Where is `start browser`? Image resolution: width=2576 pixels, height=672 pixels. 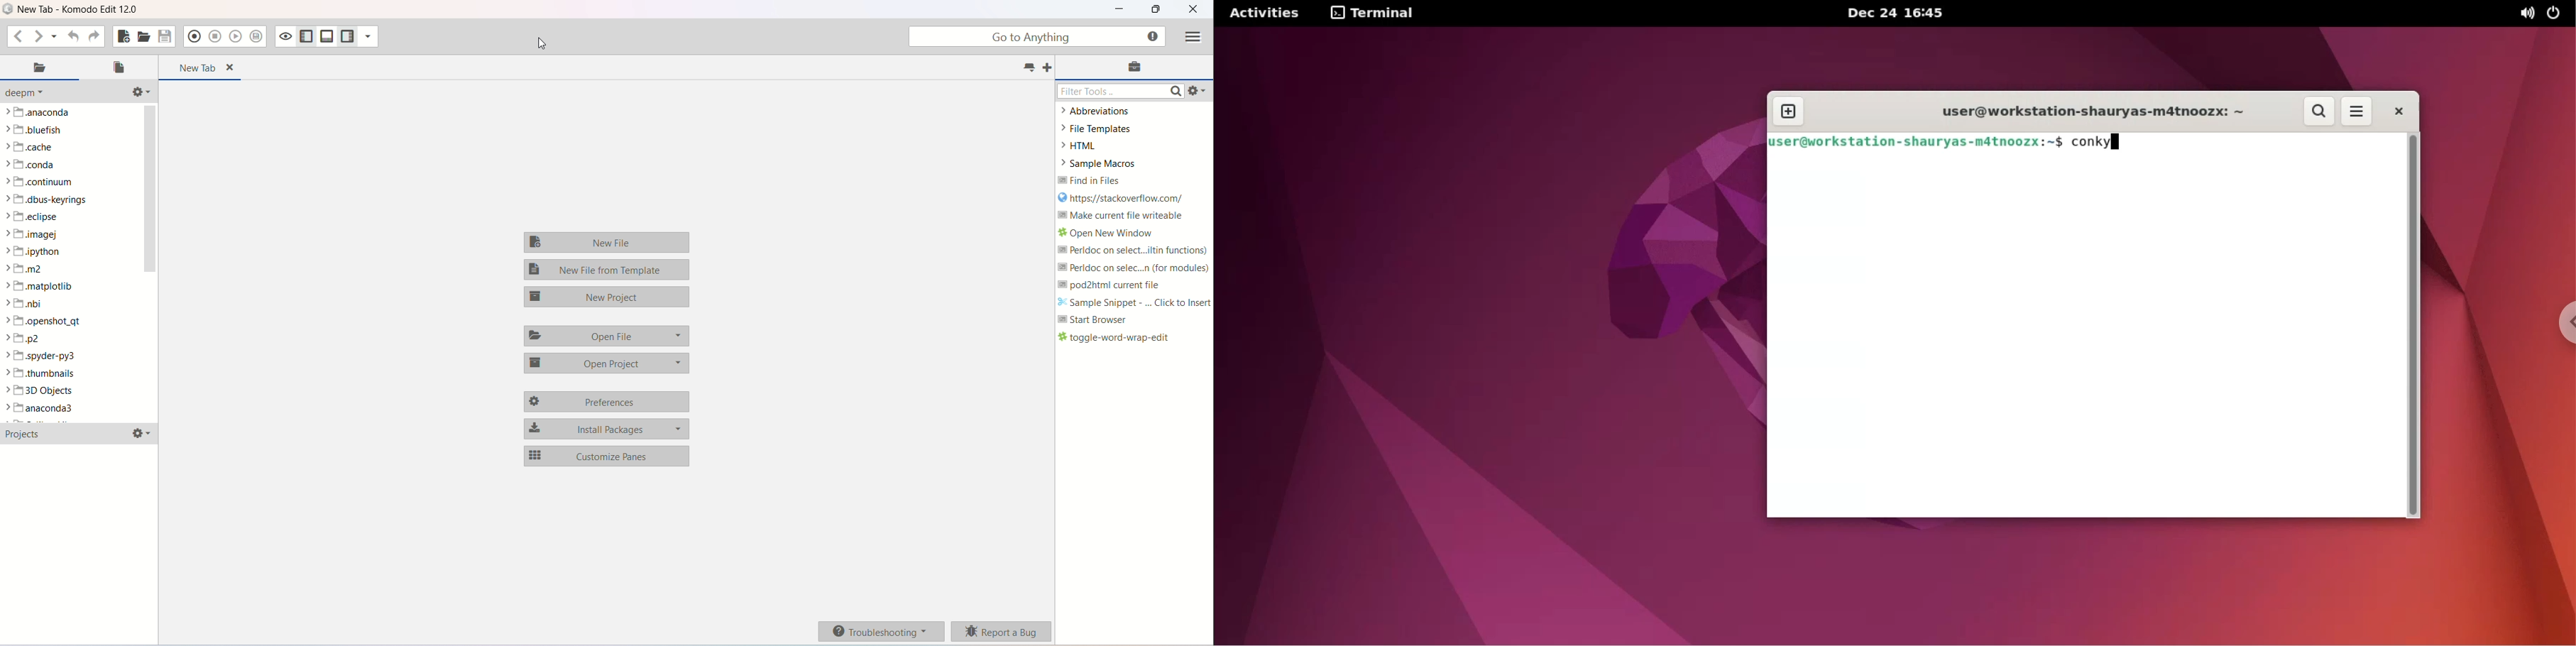 start browser is located at coordinates (1093, 319).